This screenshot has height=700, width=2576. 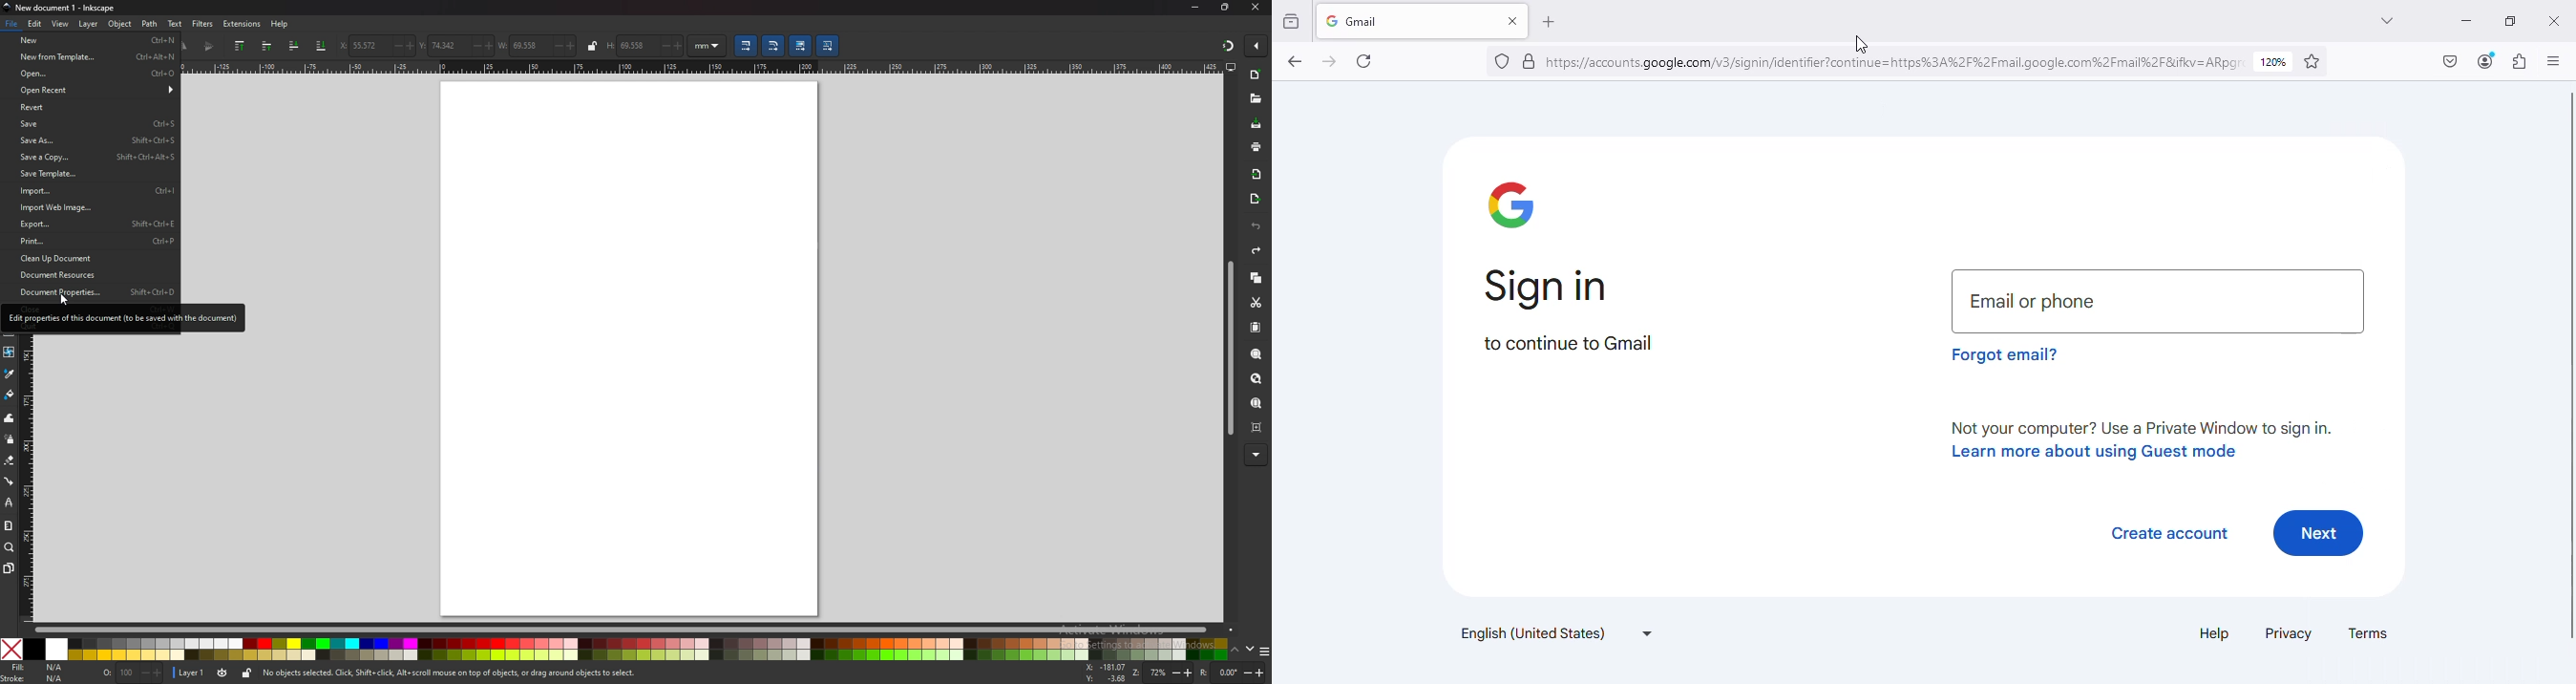 I want to click on not your computer? use a private window to sign in. learn more about using guest mode, so click(x=2146, y=440).